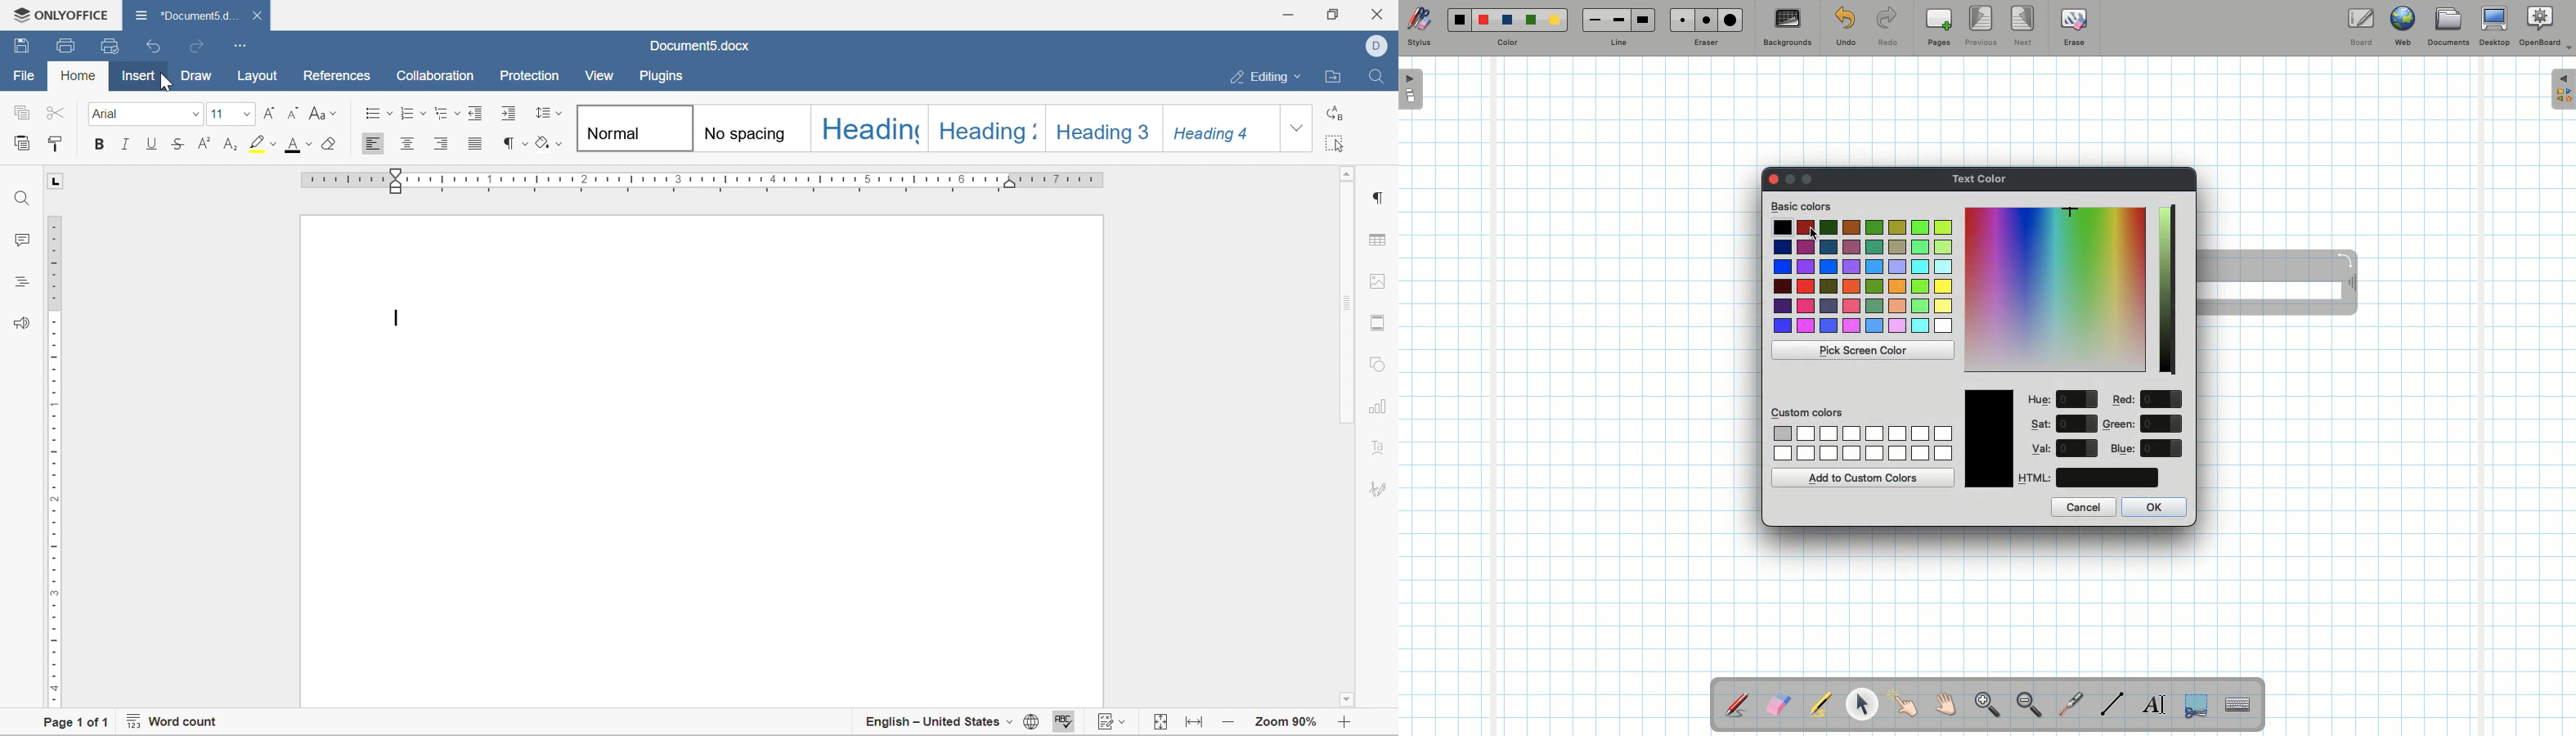  What do you see at coordinates (1383, 197) in the screenshot?
I see `paragraph settings` at bounding box center [1383, 197].